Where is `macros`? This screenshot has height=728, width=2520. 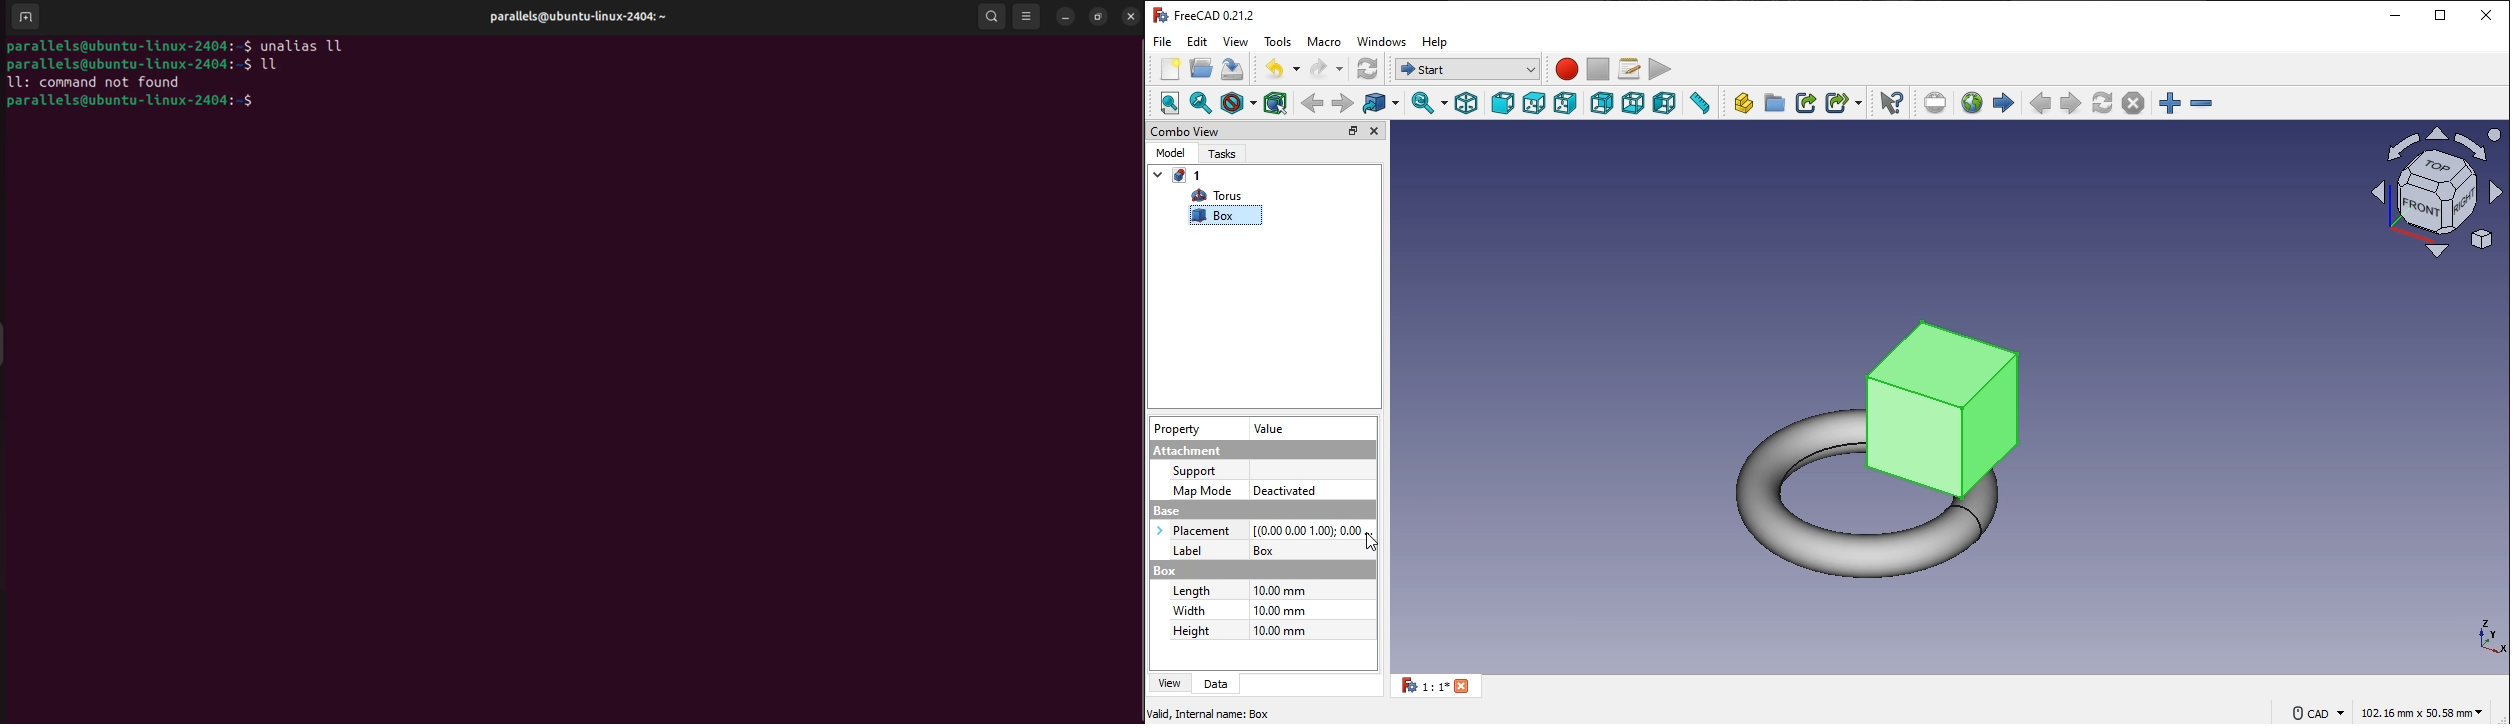 macros is located at coordinates (1627, 70).